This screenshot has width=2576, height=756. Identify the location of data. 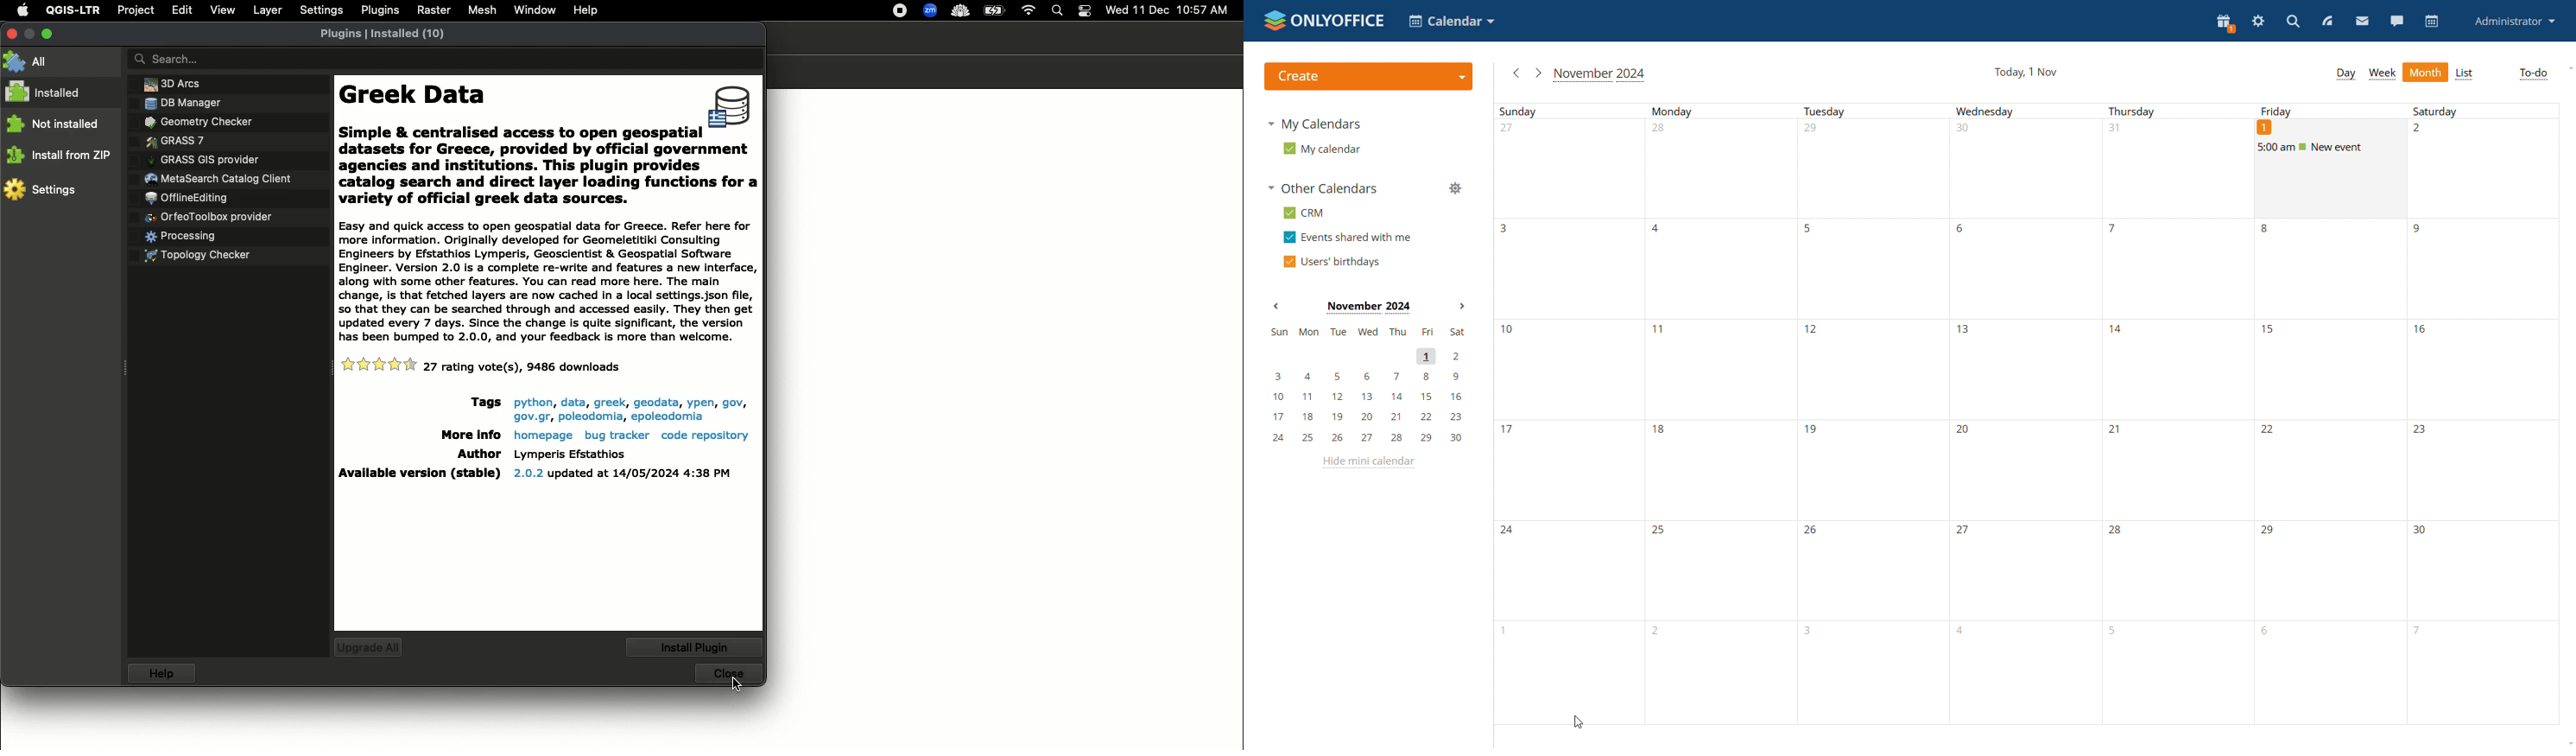
(573, 401).